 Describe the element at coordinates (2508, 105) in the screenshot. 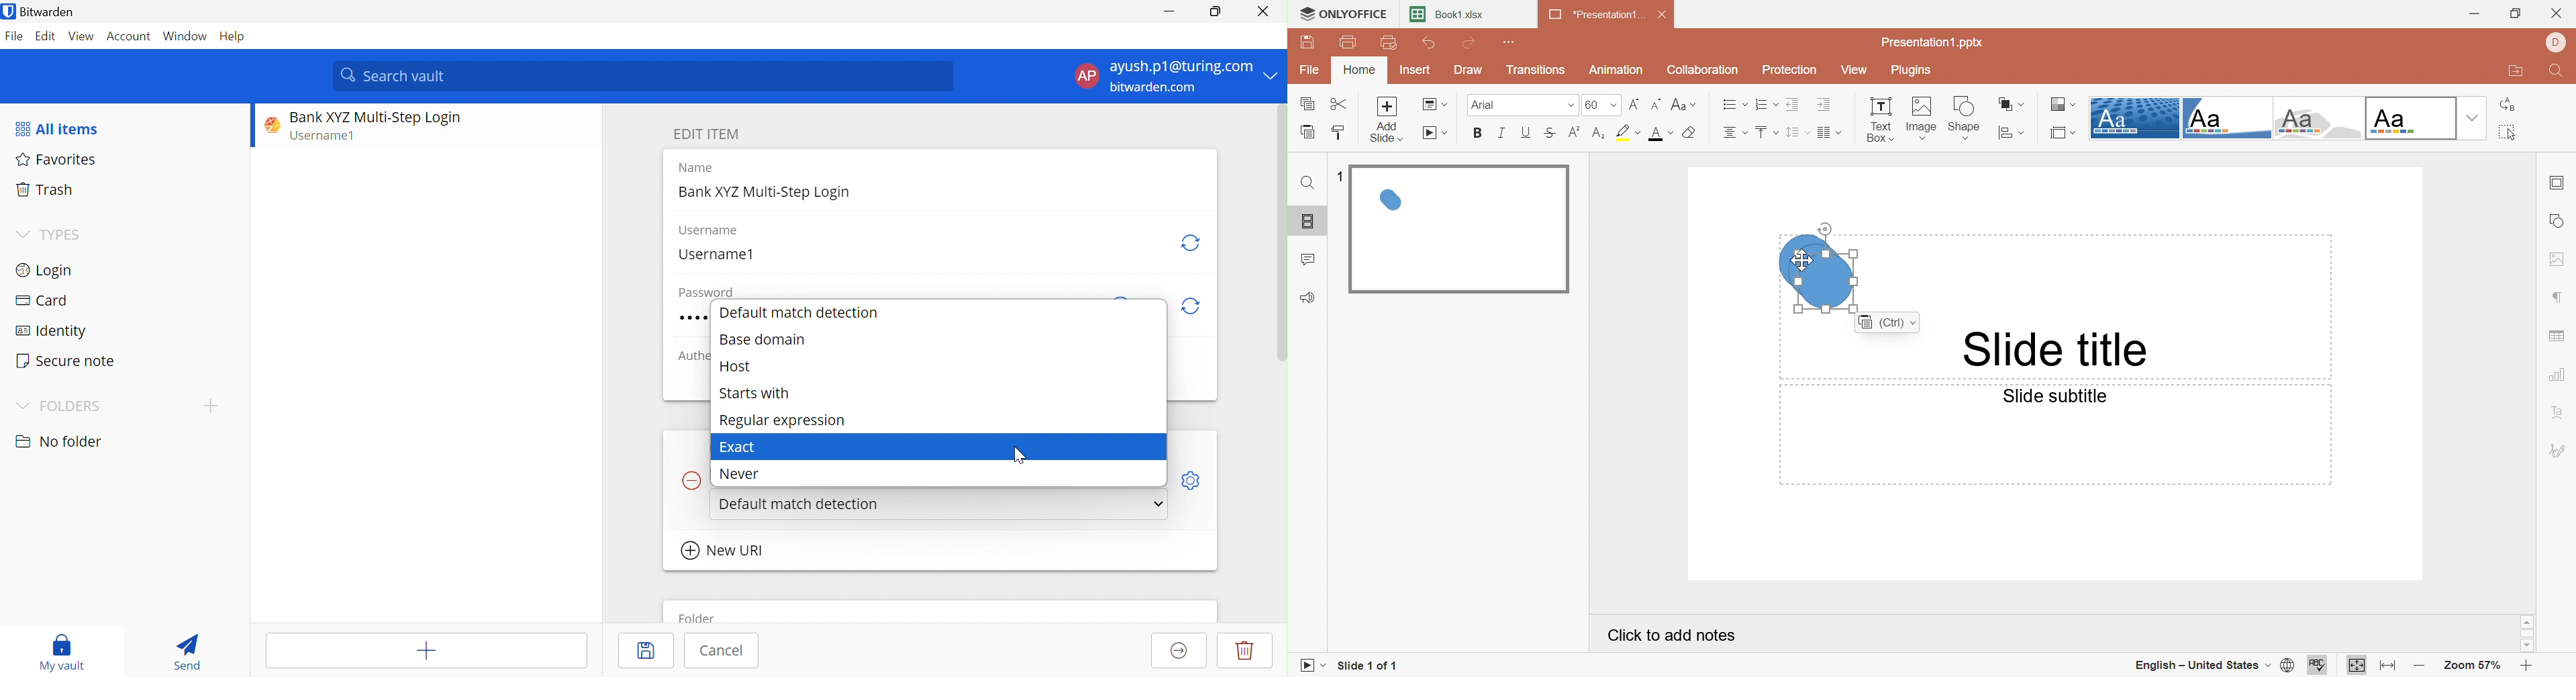

I see `Replace` at that location.